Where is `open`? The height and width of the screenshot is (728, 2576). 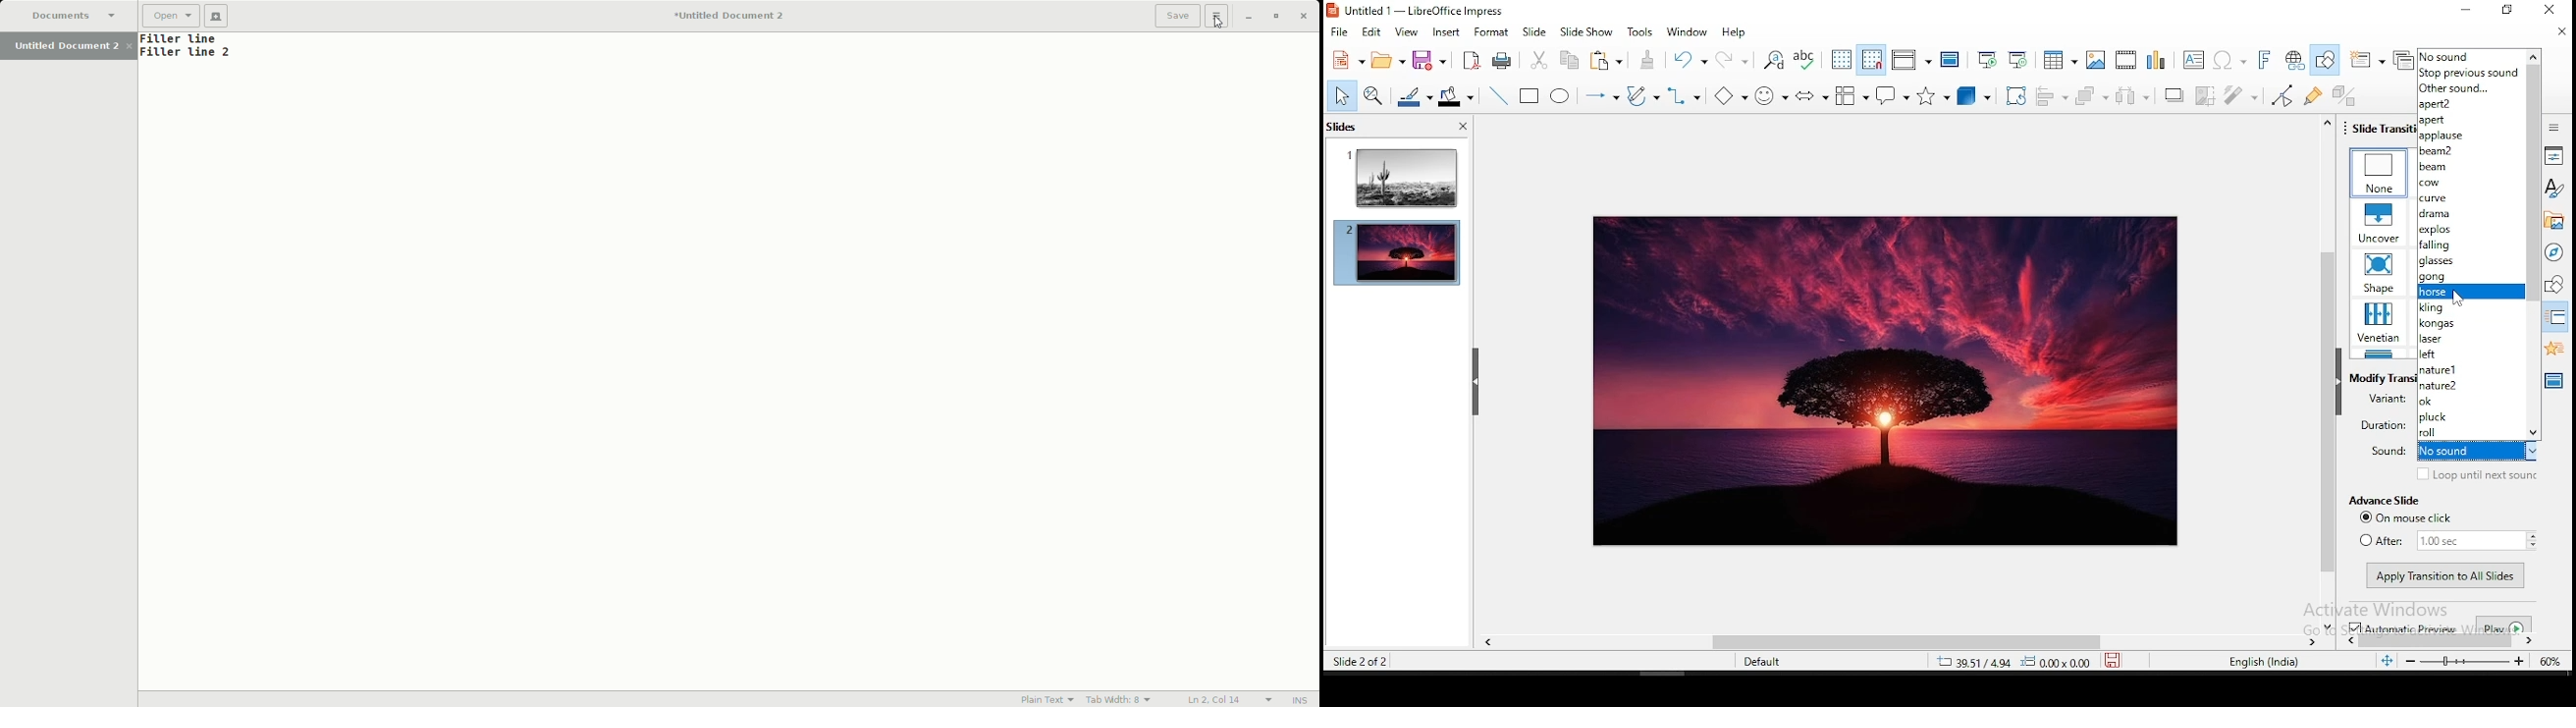
open is located at coordinates (1388, 60).